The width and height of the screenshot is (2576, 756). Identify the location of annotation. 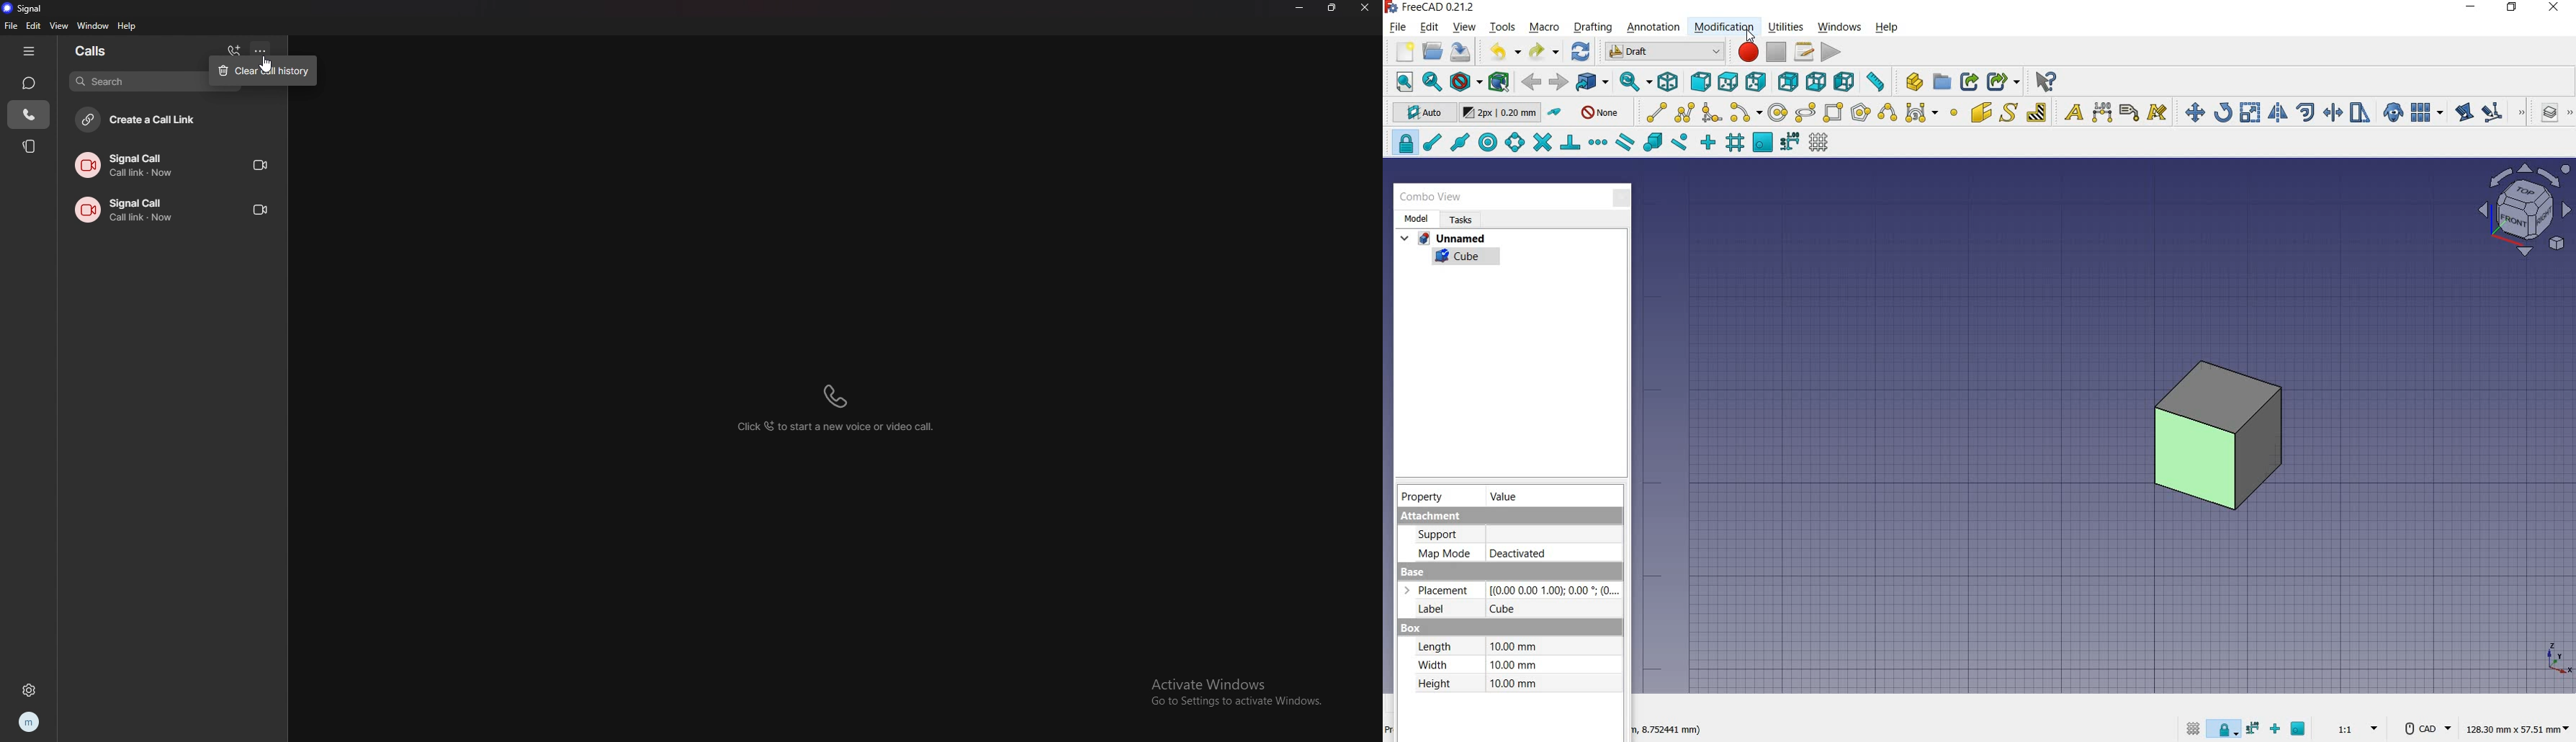
(1656, 28).